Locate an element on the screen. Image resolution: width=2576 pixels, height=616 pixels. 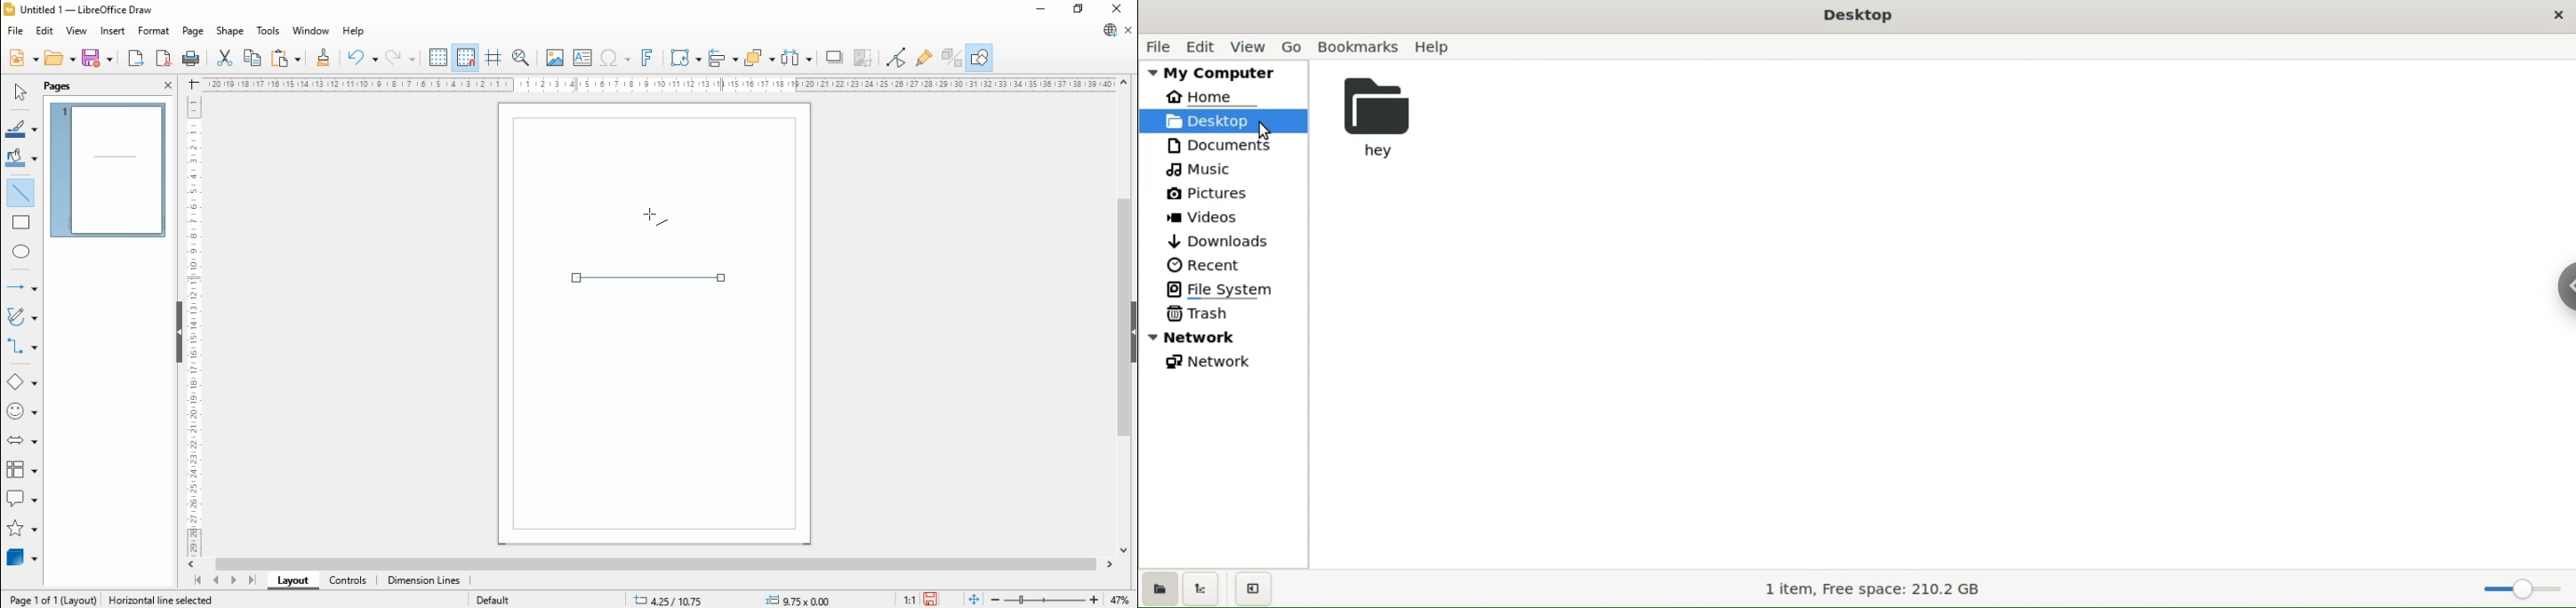
snap to grids is located at coordinates (467, 56).